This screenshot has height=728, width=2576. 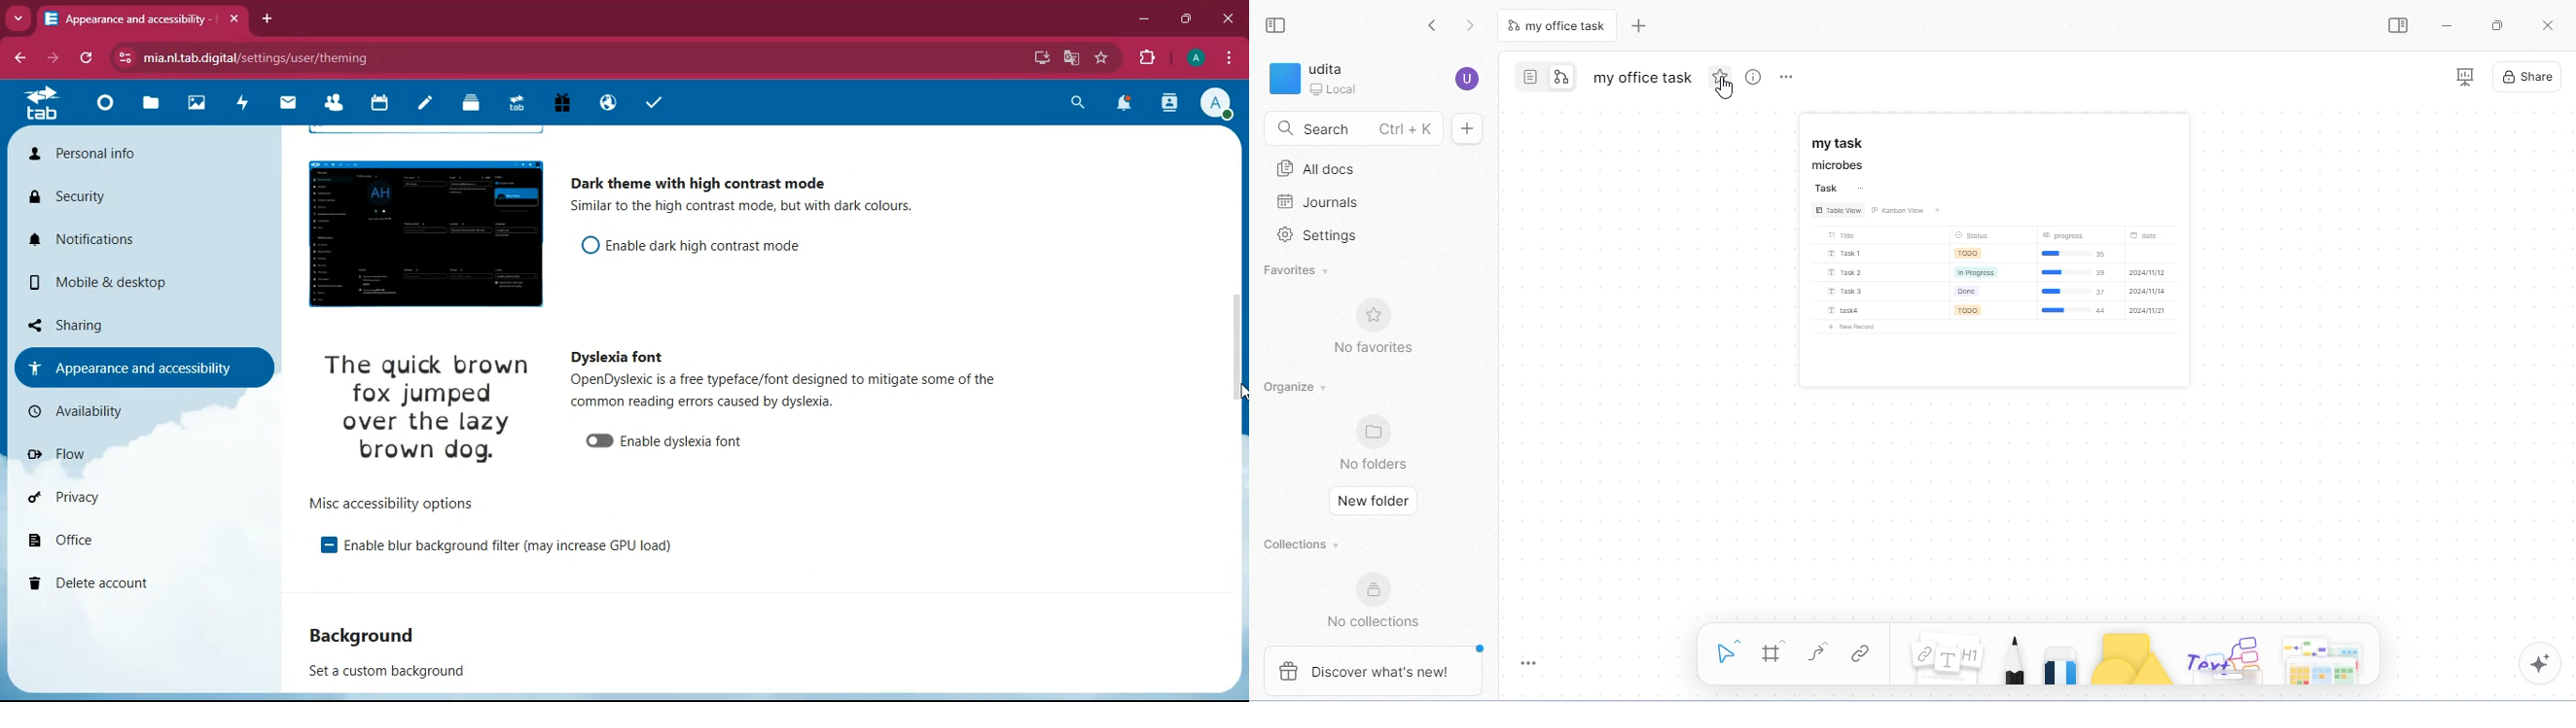 What do you see at coordinates (1141, 18) in the screenshot?
I see `minimize` at bounding box center [1141, 18].